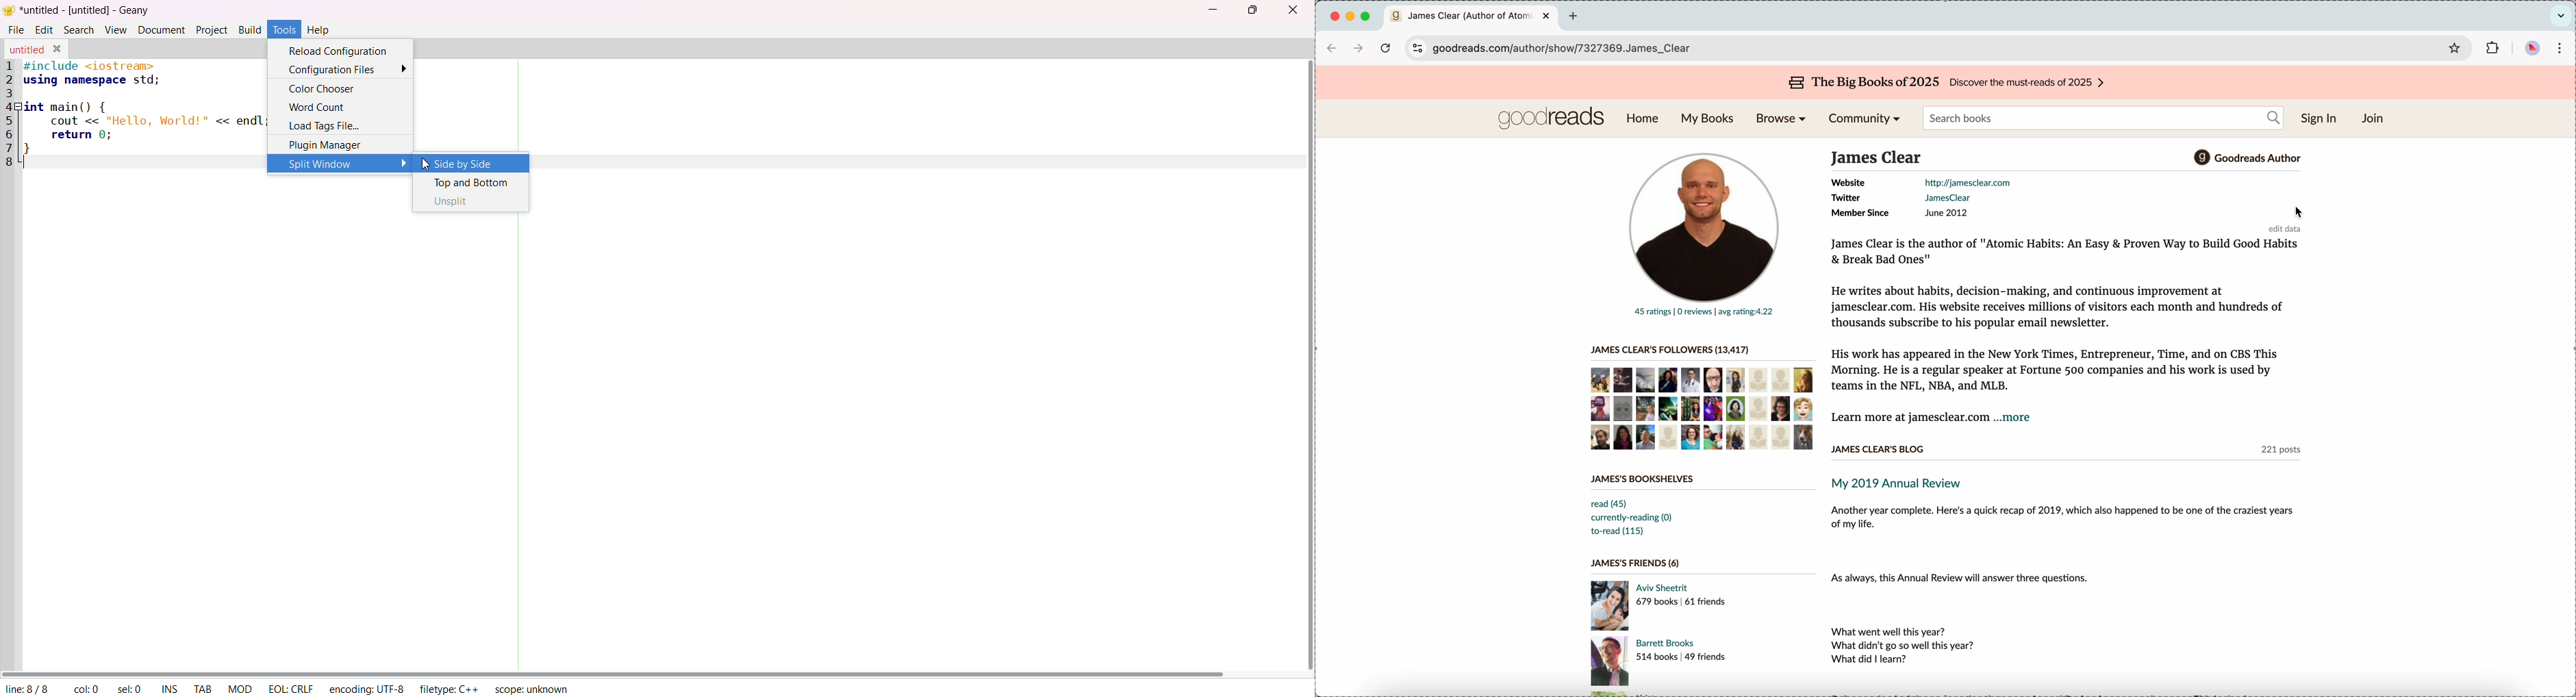 Image resolution: width=2576 pixels, height=700 pixels. What do you see at coordinates (1784, 119) in the screenshot?
I see `browse` at bounding box center [1784, 119].